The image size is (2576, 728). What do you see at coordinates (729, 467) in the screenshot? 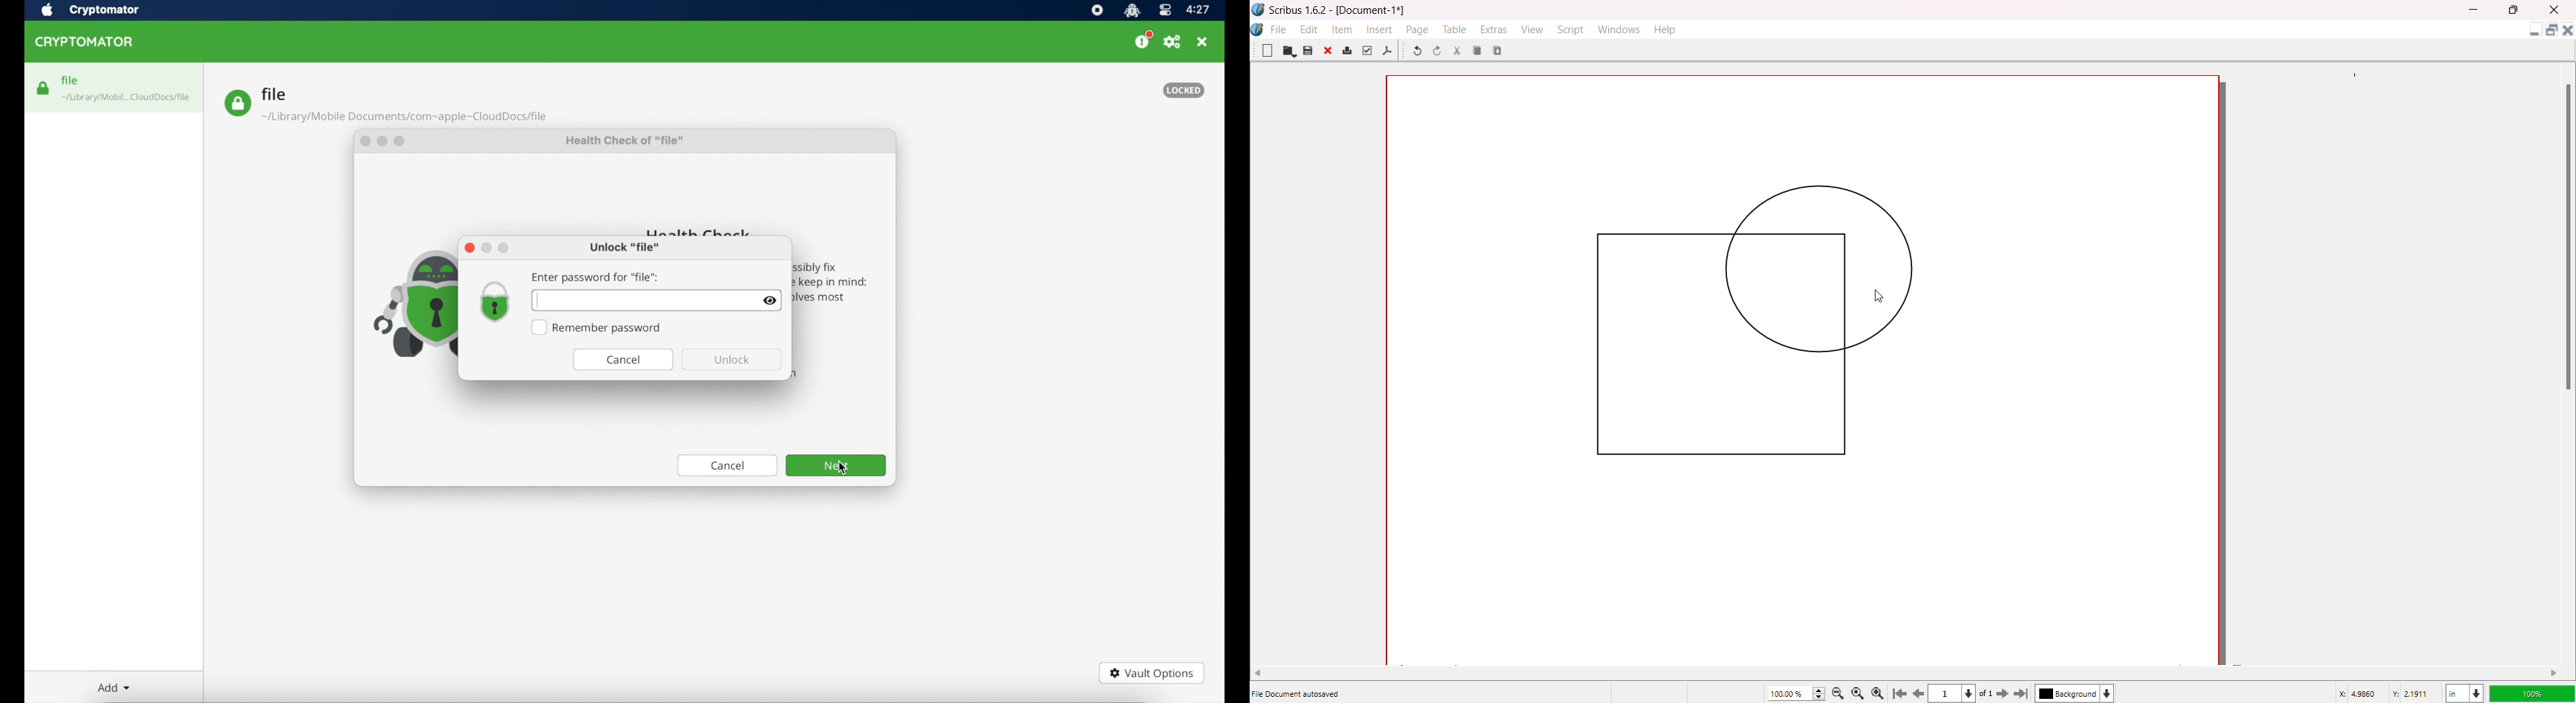
I see `cancel` at bounding box center [729, 467].